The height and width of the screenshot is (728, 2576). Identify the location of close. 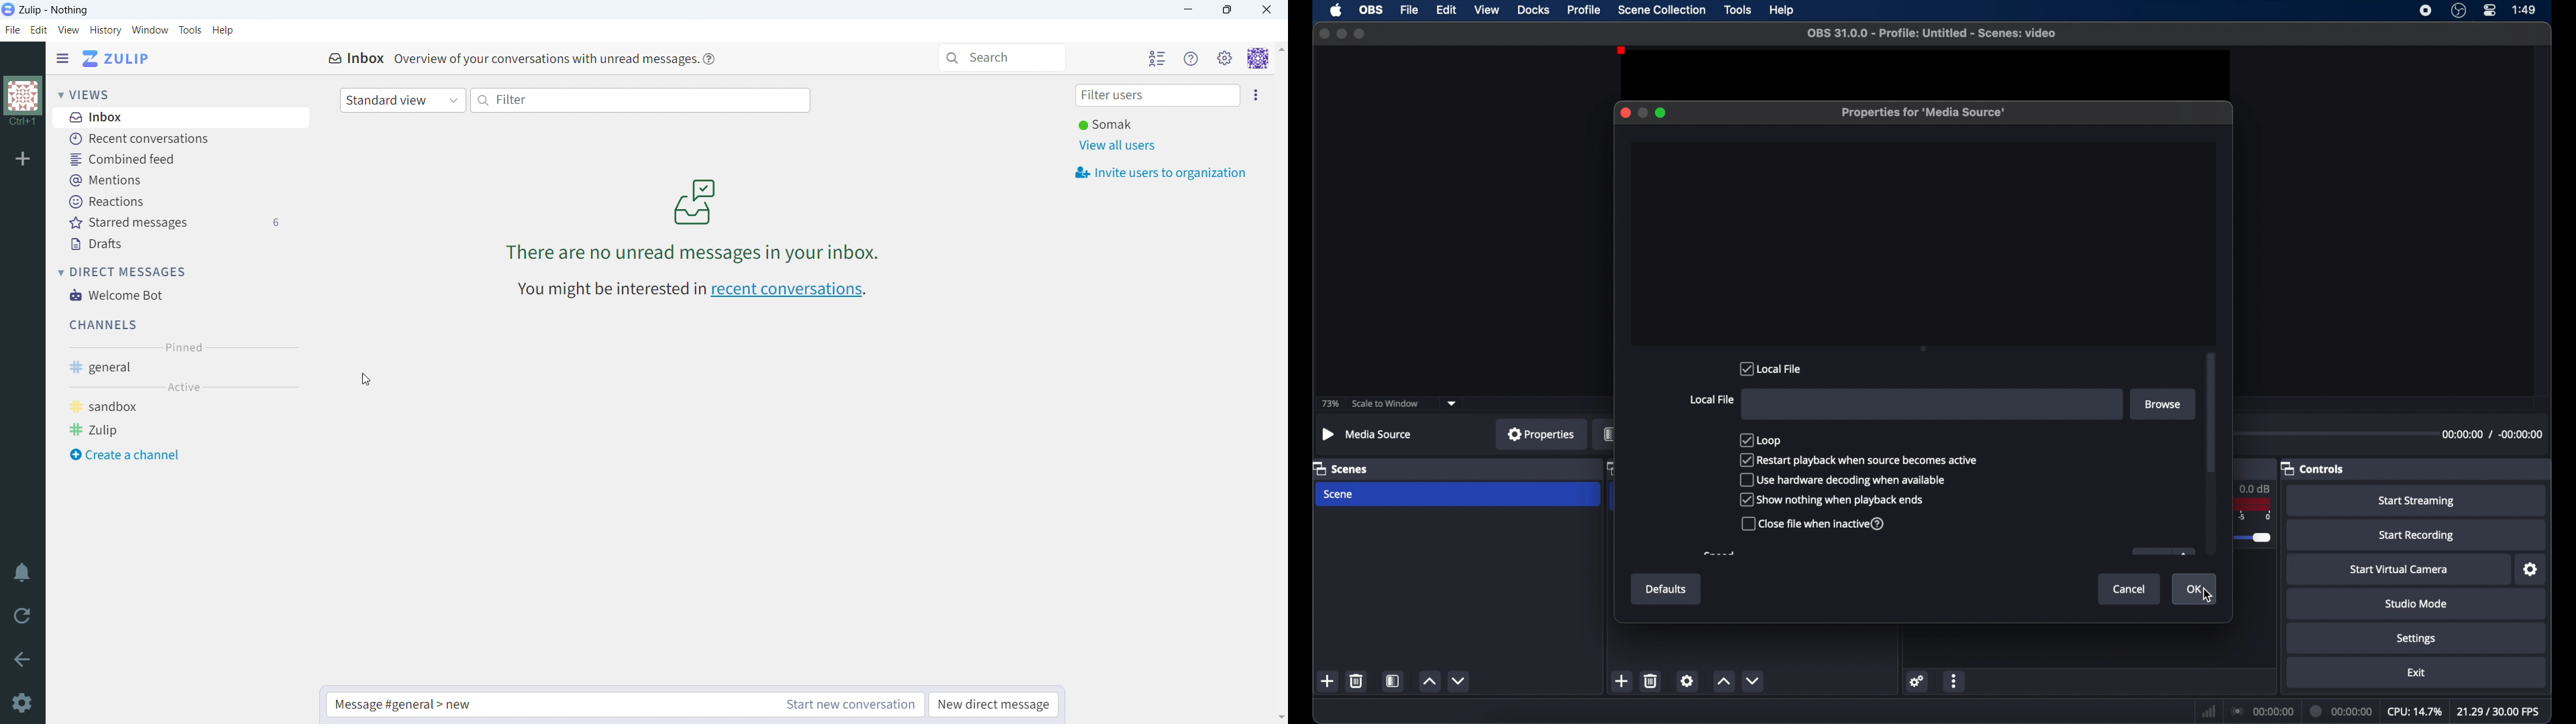
(1324, 34).